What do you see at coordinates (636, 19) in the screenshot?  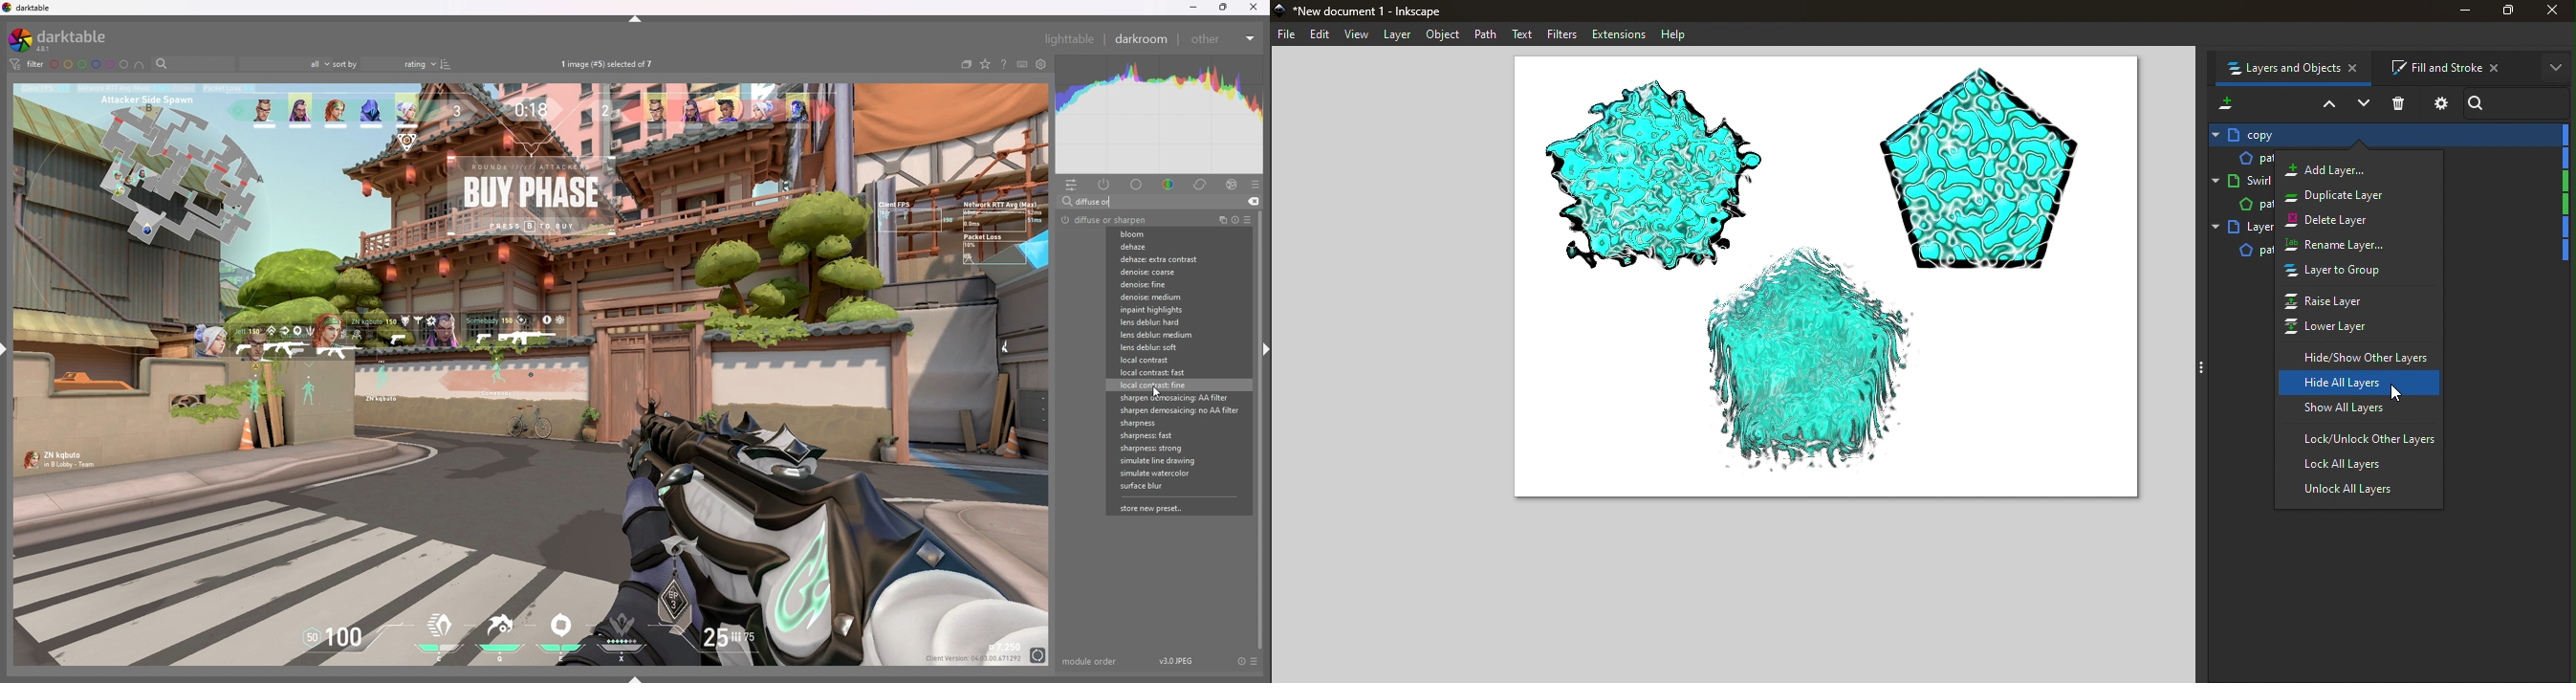 I see `hide` at bounding box center [636, 19].